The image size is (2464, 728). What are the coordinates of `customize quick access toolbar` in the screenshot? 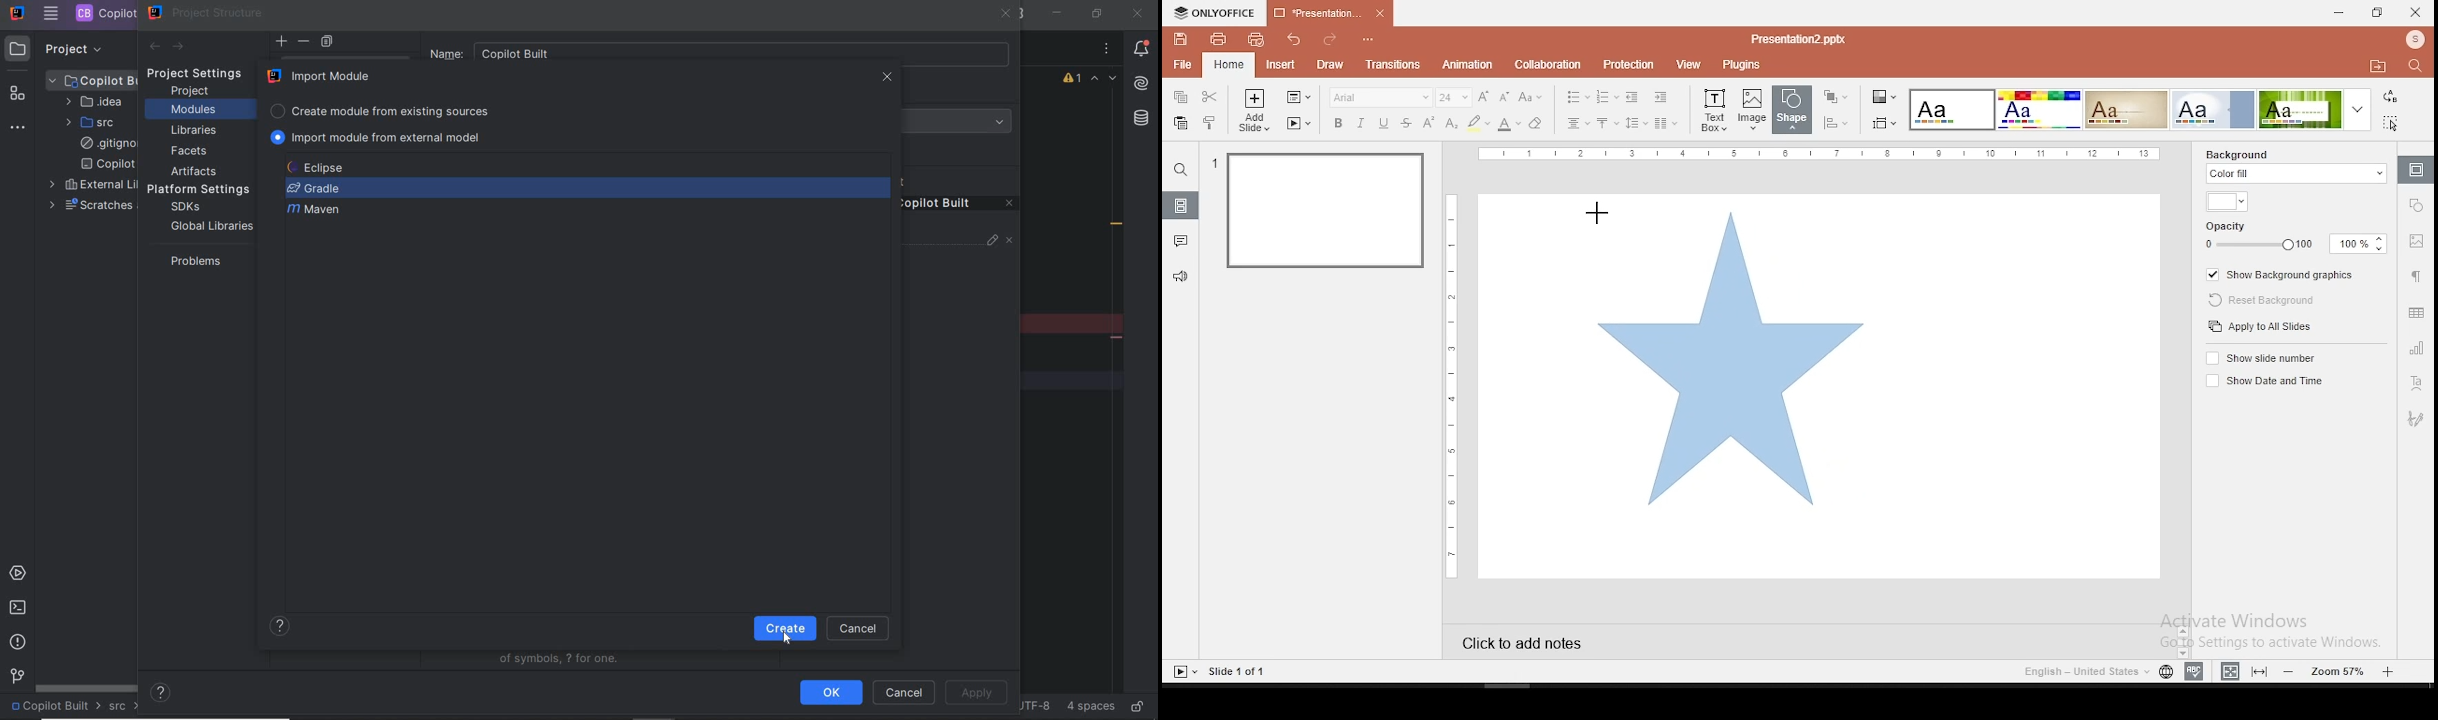 It's located at (1369, 36).